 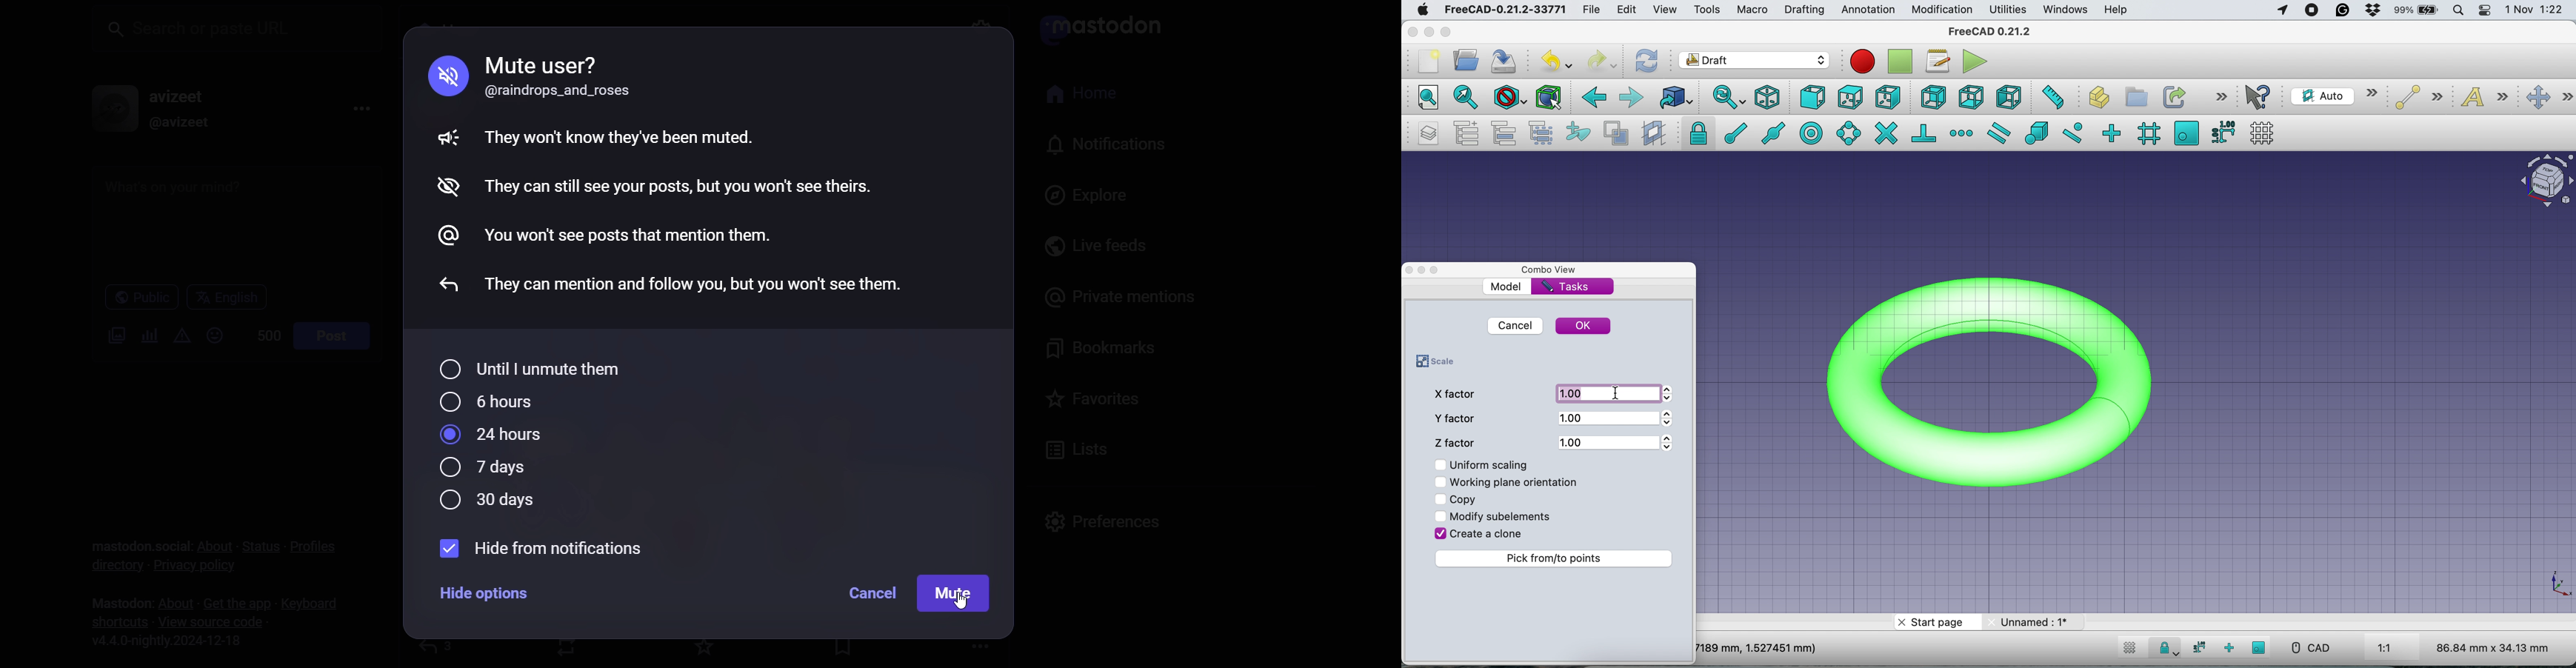 What do you see at coordinates (2187, 133) in the screenshot?
I see `snap working plane` at bounding box center [2187, 133].